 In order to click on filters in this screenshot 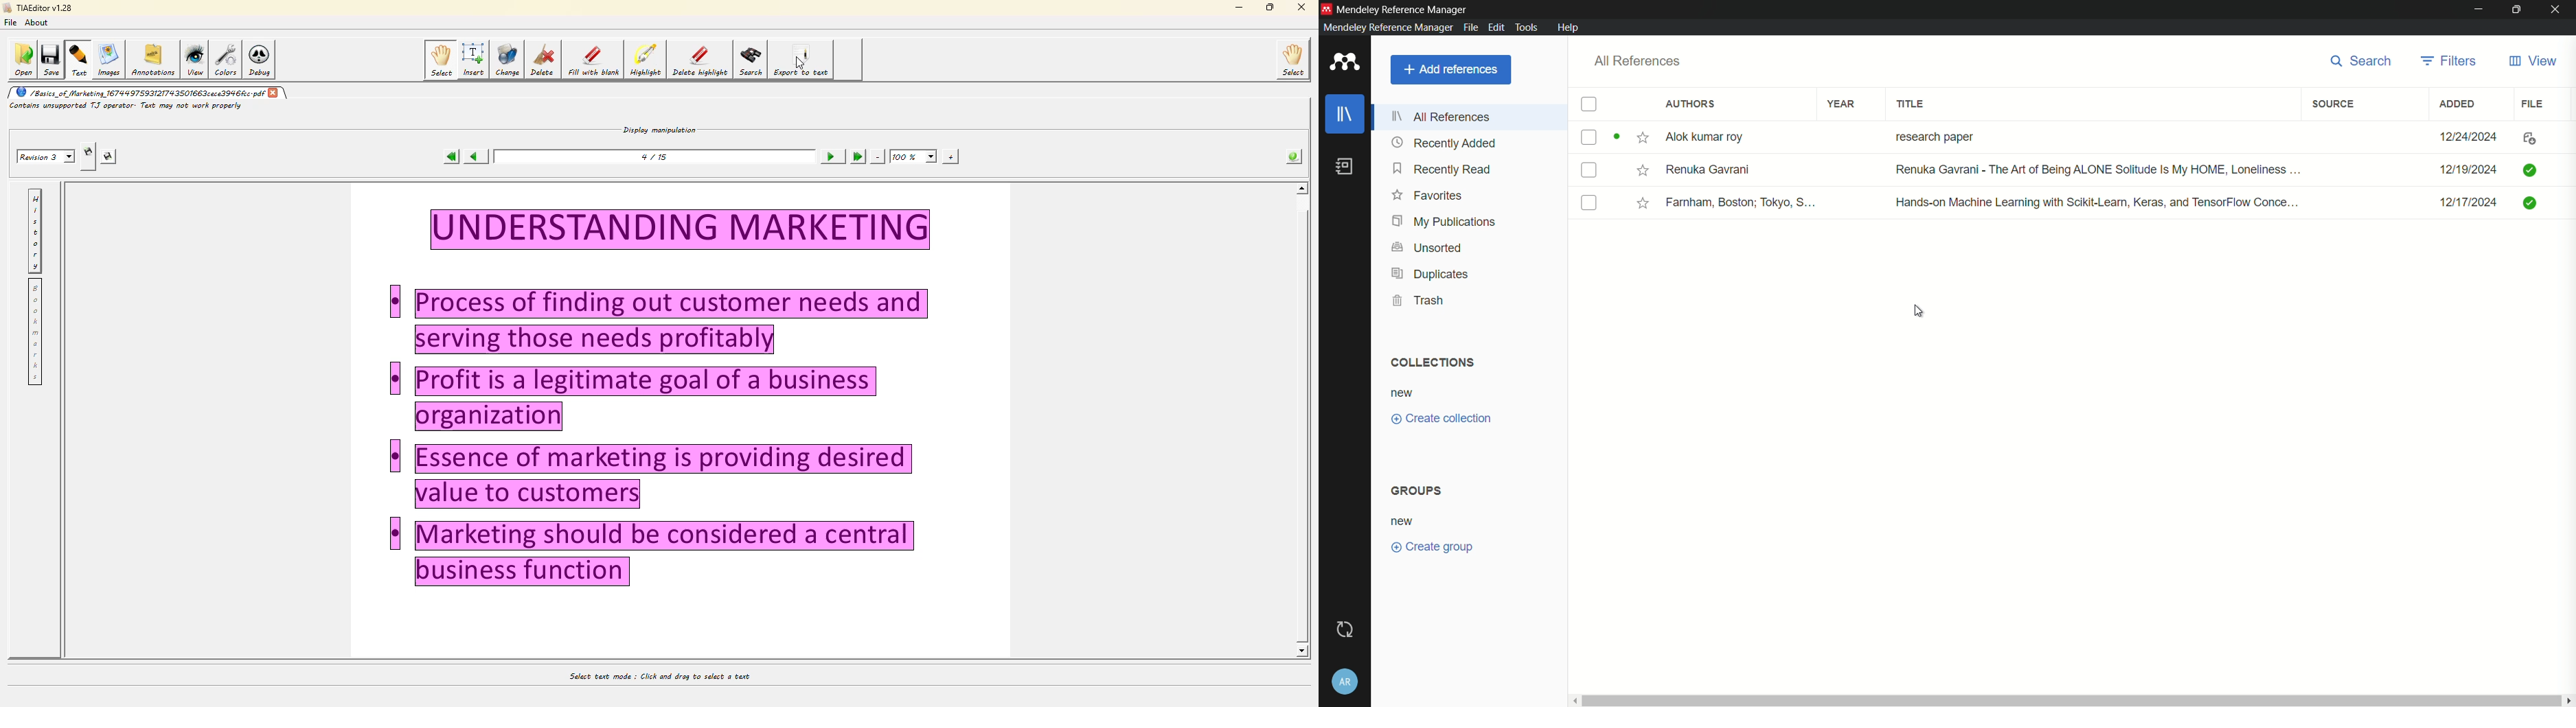, I will do `click(2451, 61)`.